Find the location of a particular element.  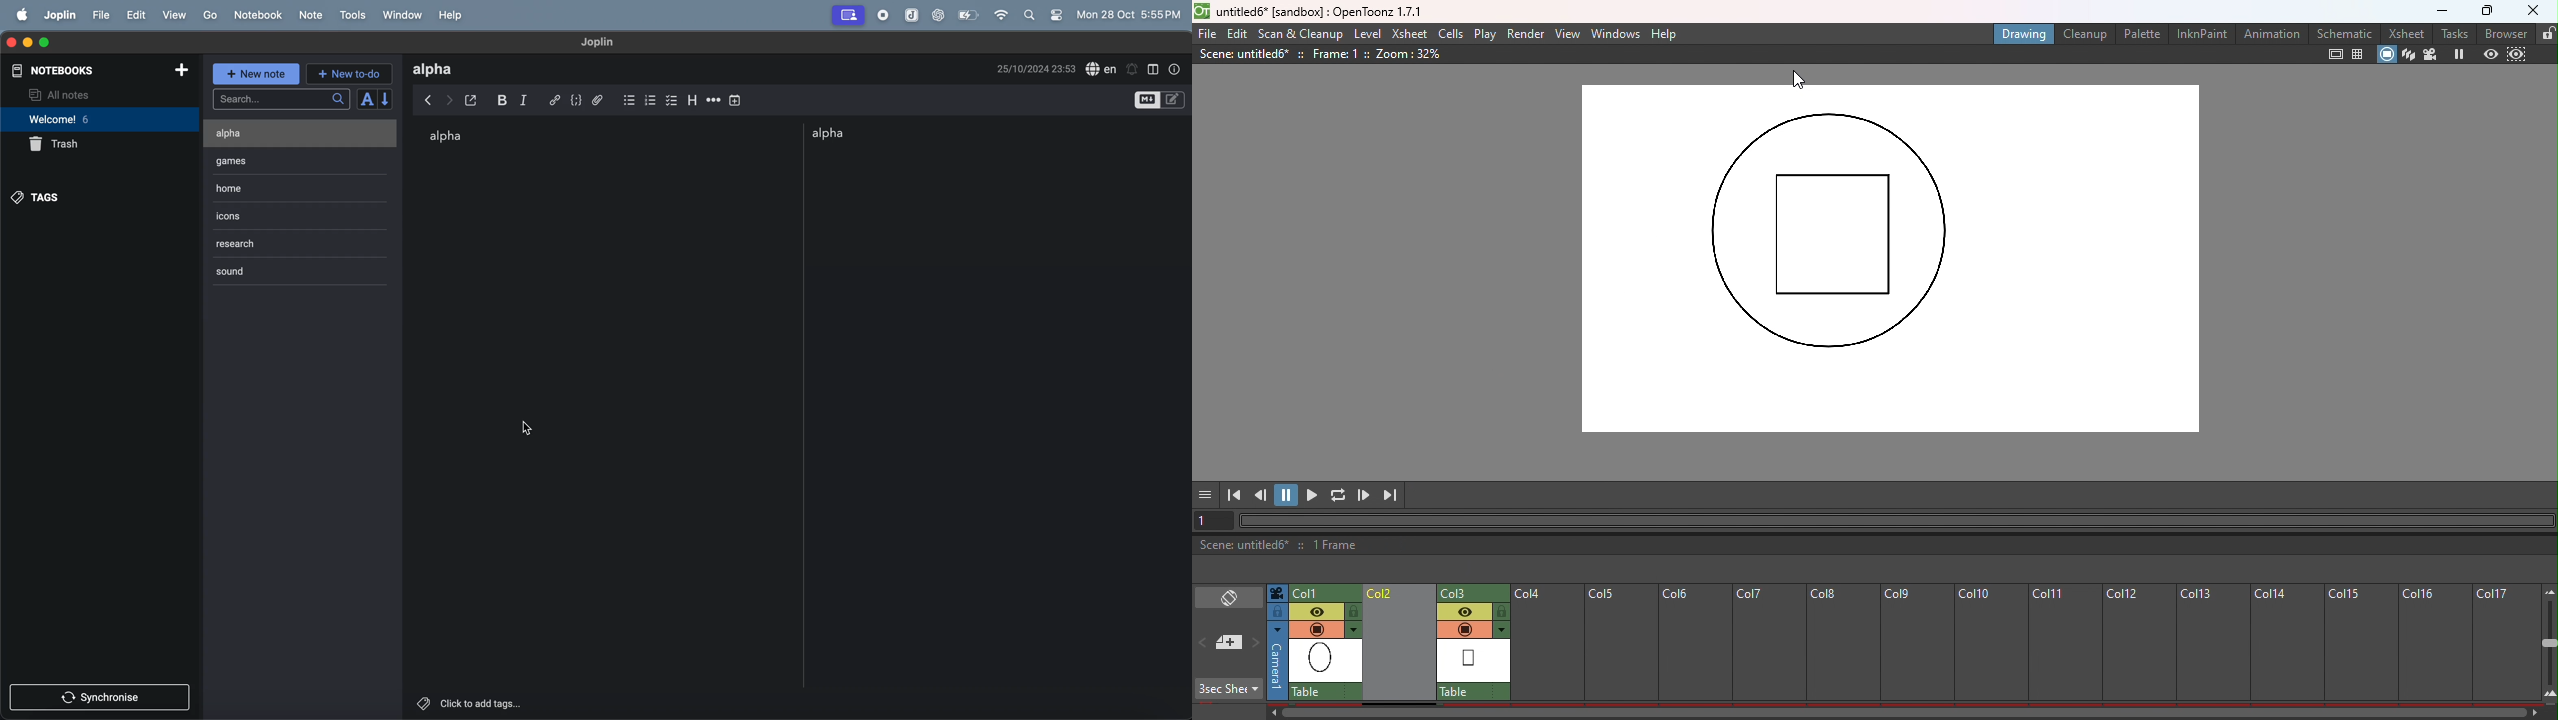

web is located at coordinates (848, 15).